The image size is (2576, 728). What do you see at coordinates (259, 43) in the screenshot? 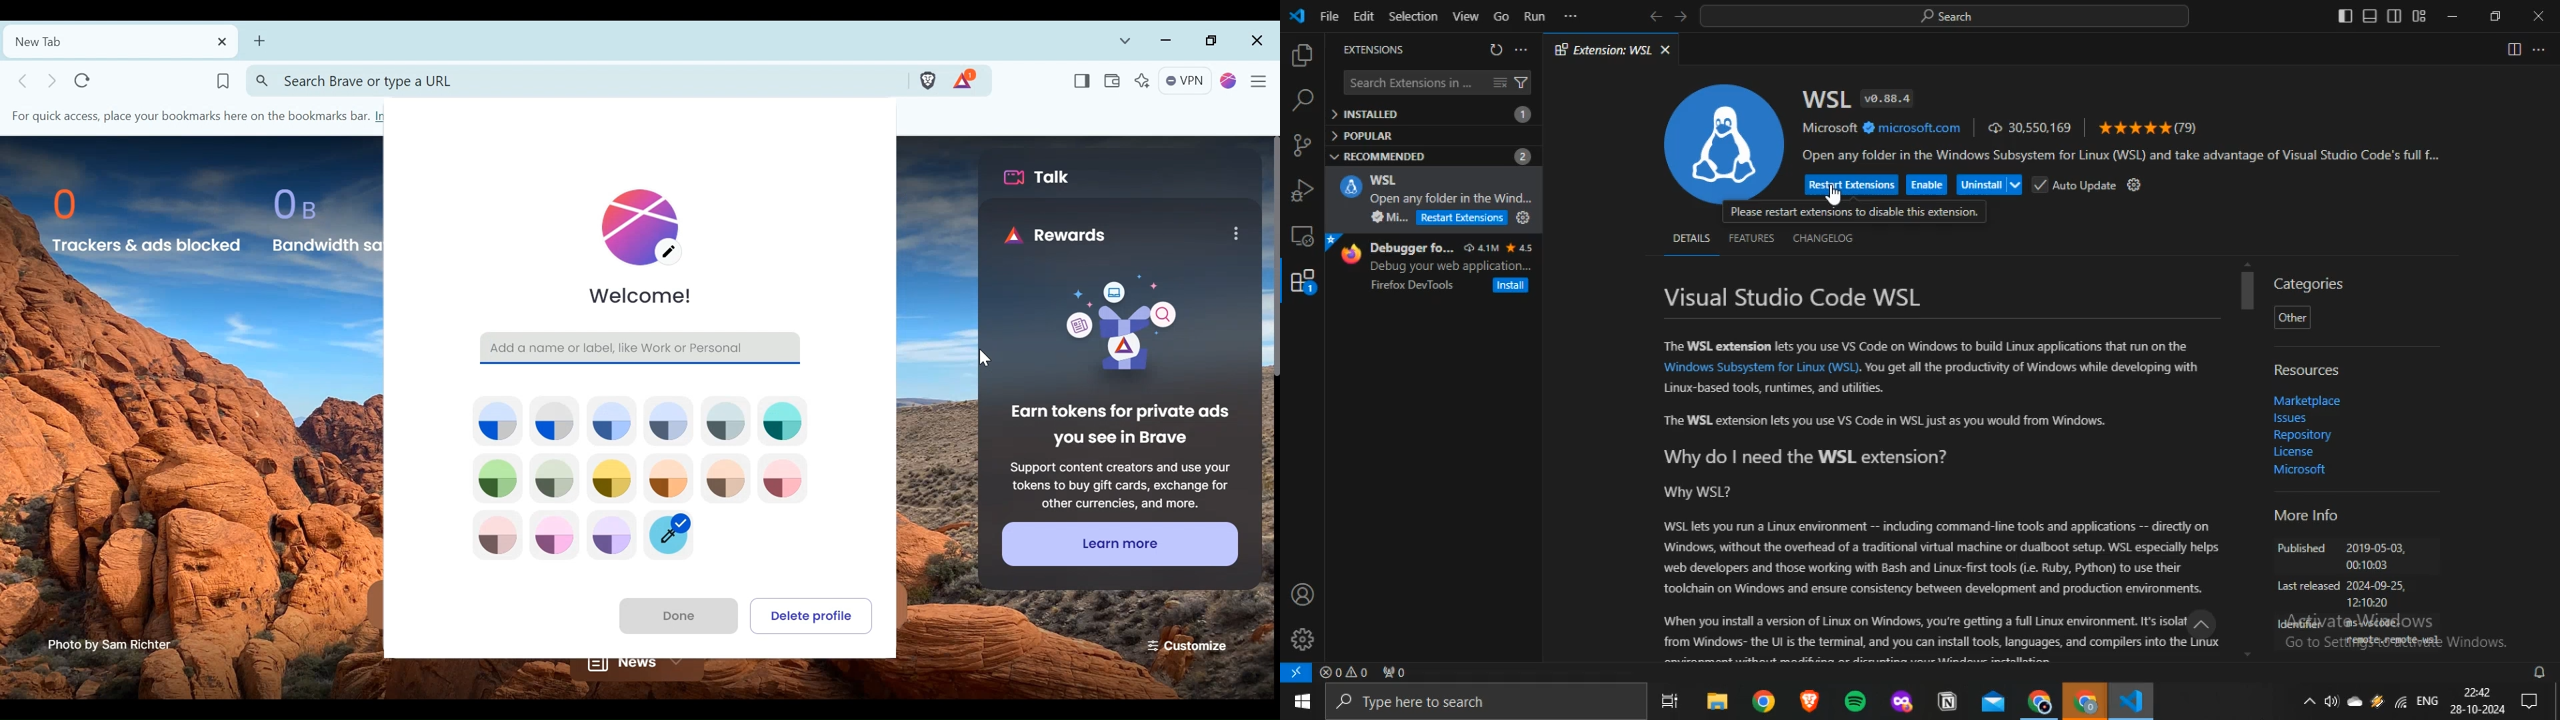
I see `Add new Tab` at bounding box center [259, 43].